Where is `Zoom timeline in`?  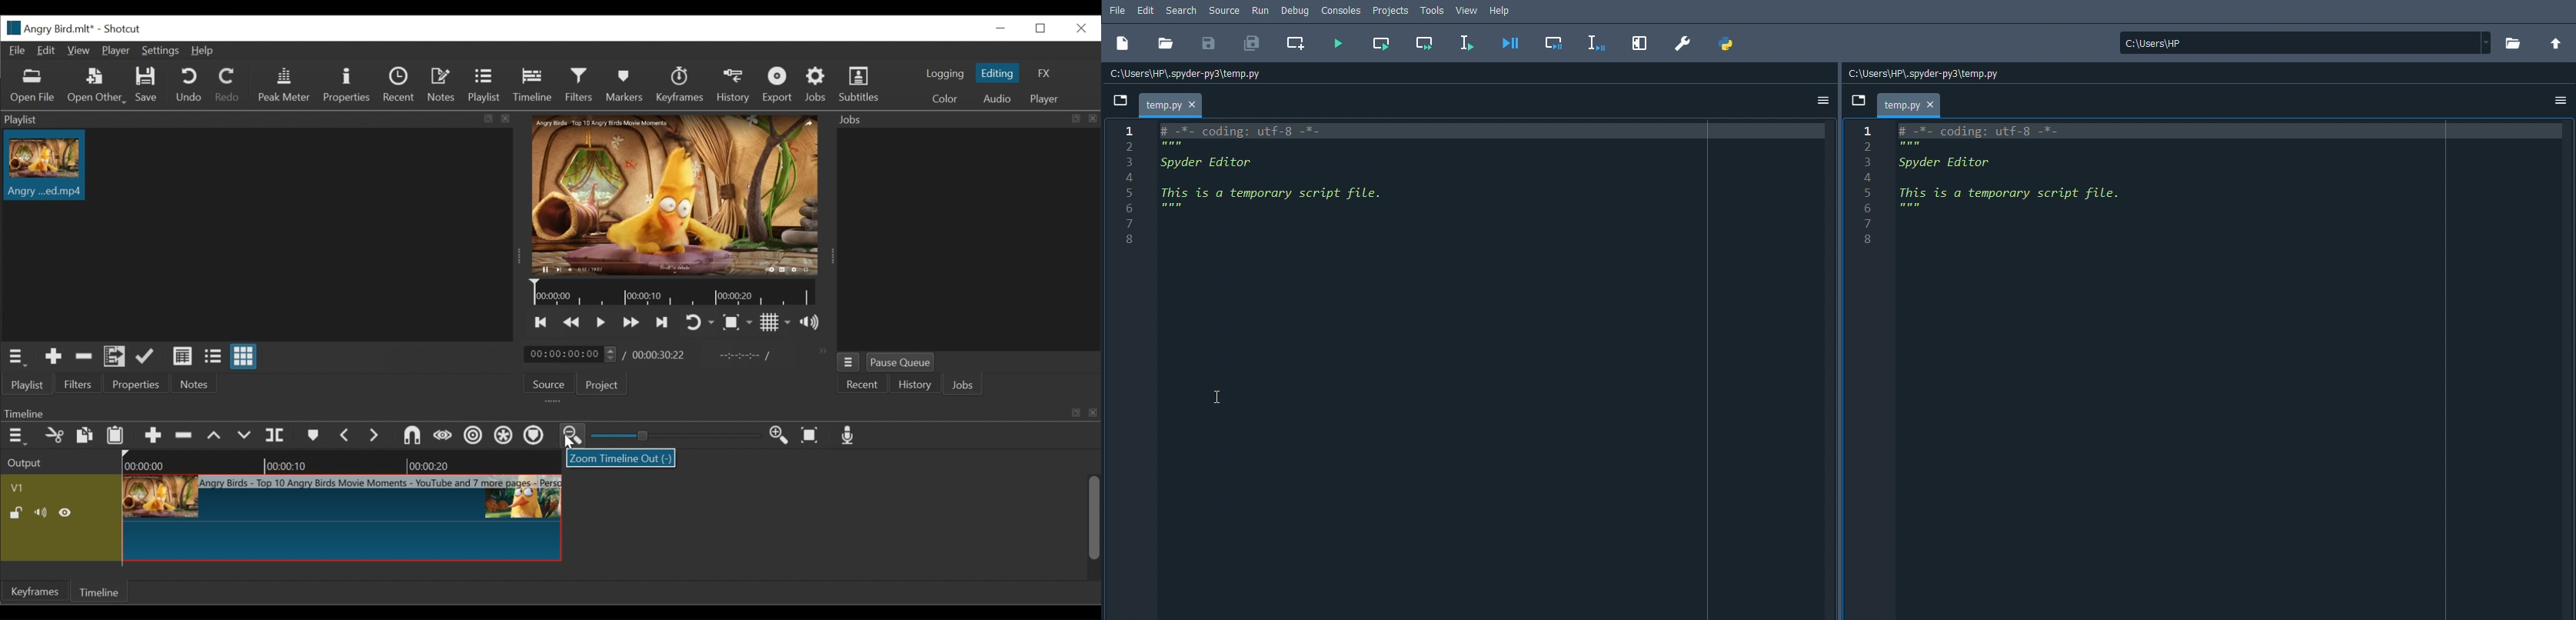 Zoom timeline in is located at coordinates (776, 433).